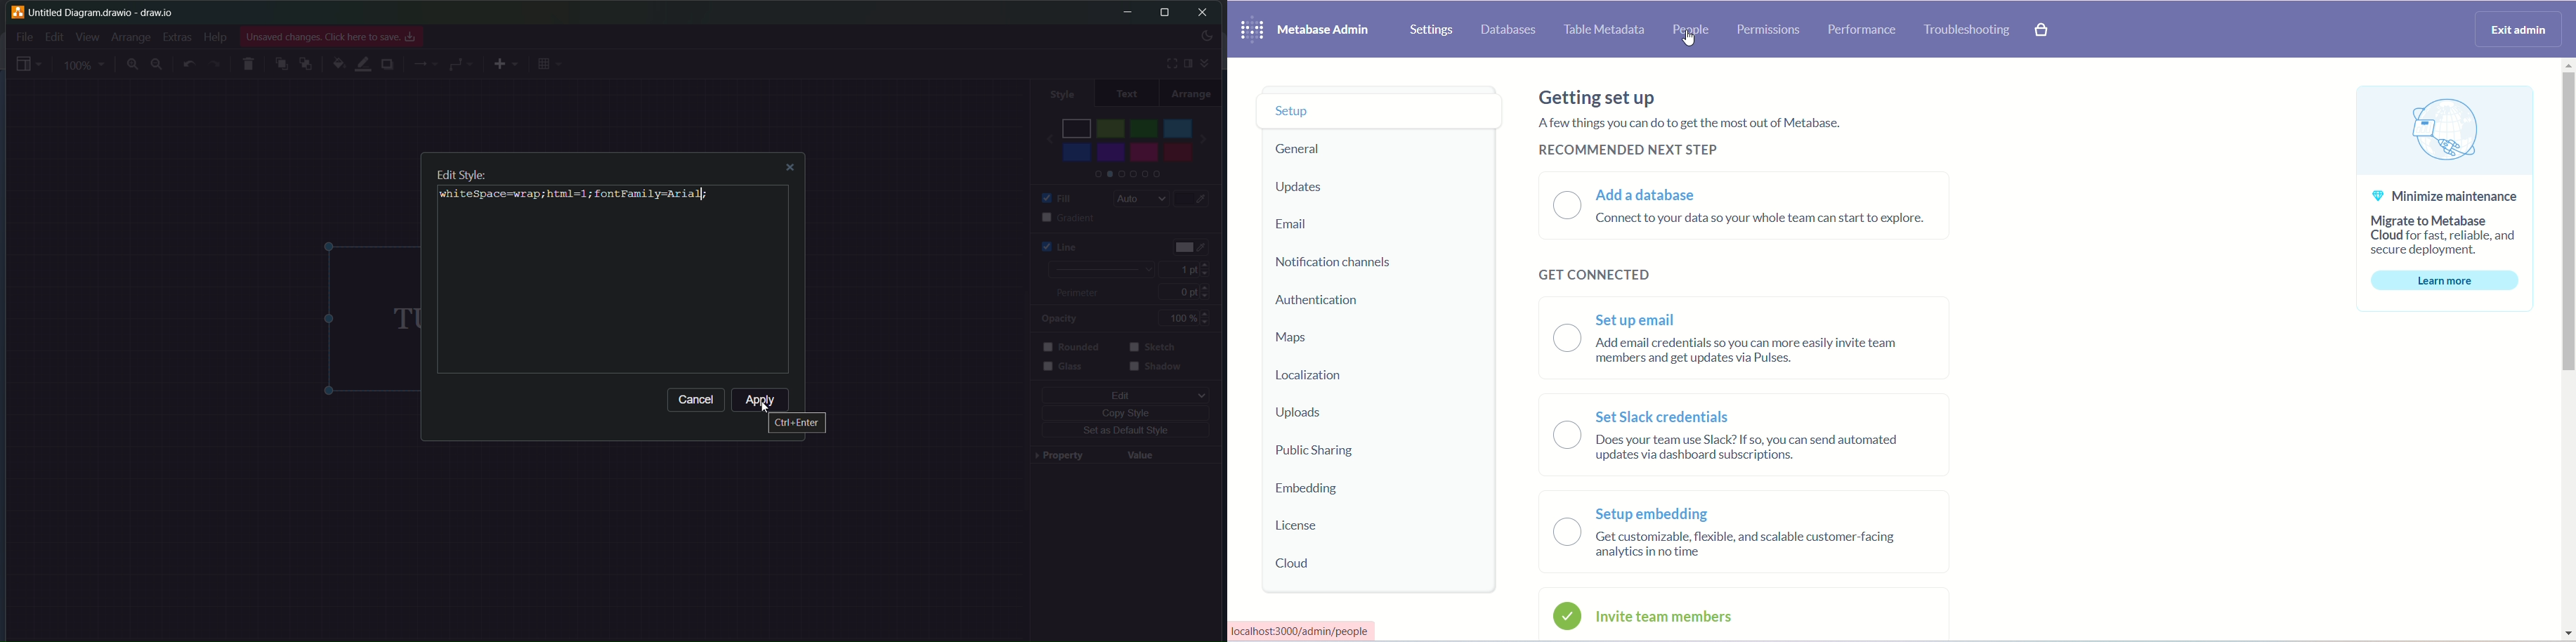  I want to click on glass, so click(1072, 372).